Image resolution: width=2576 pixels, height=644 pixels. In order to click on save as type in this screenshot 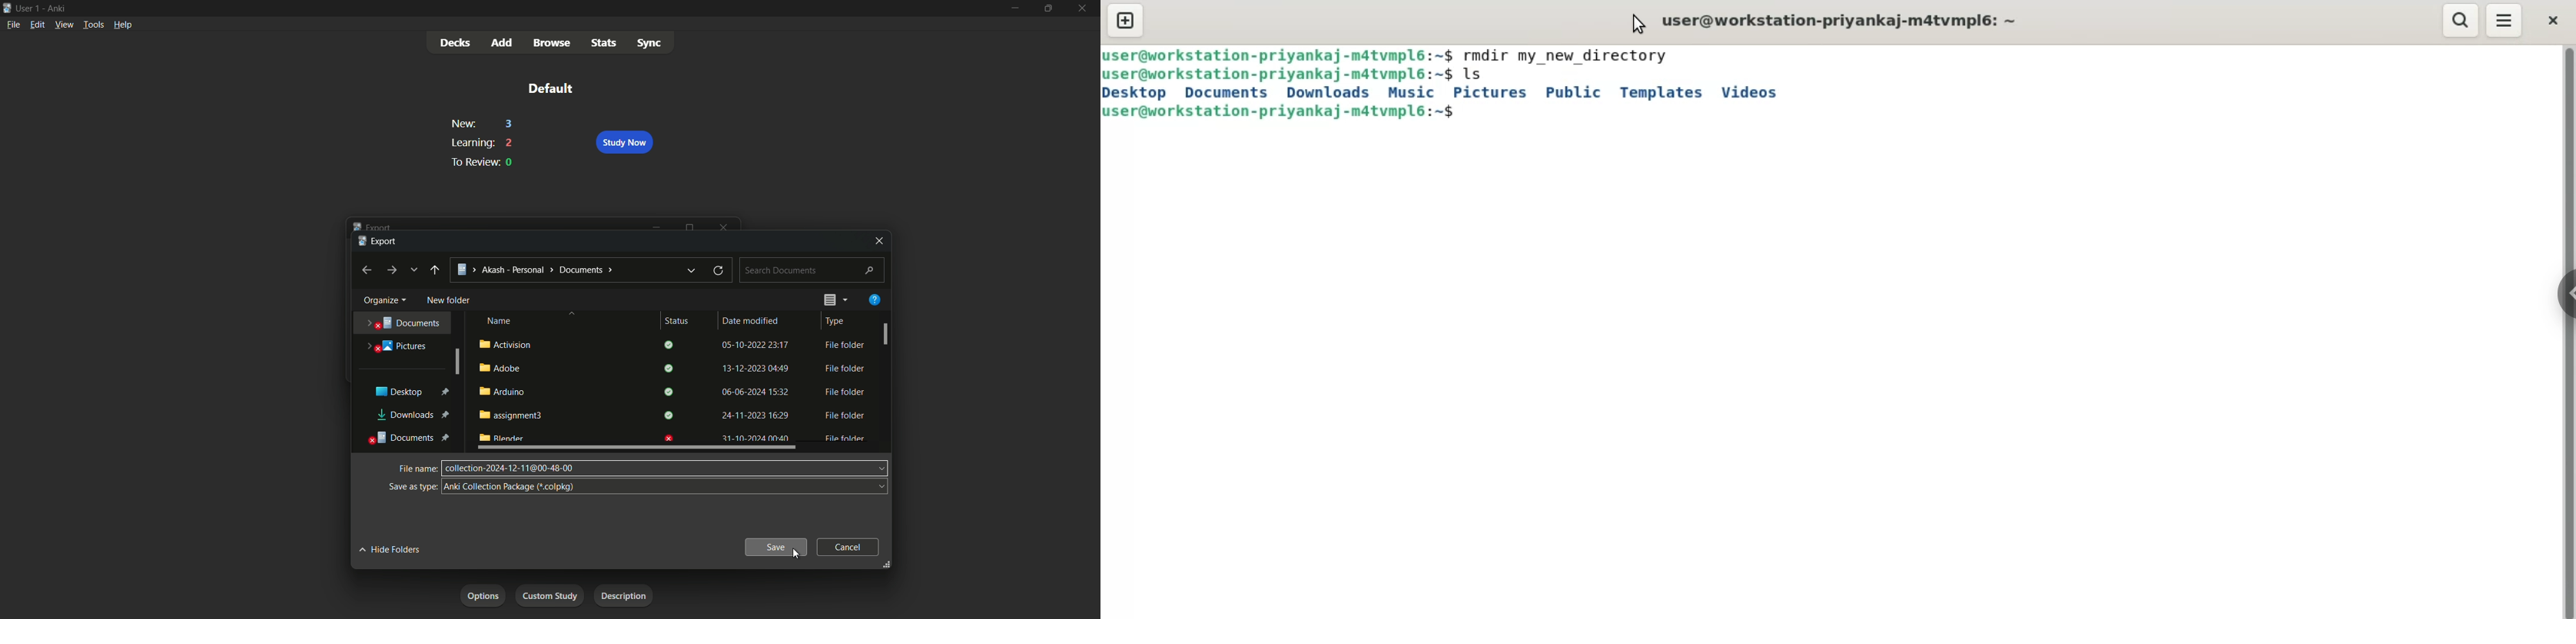, I will do `click(412, 487)`.